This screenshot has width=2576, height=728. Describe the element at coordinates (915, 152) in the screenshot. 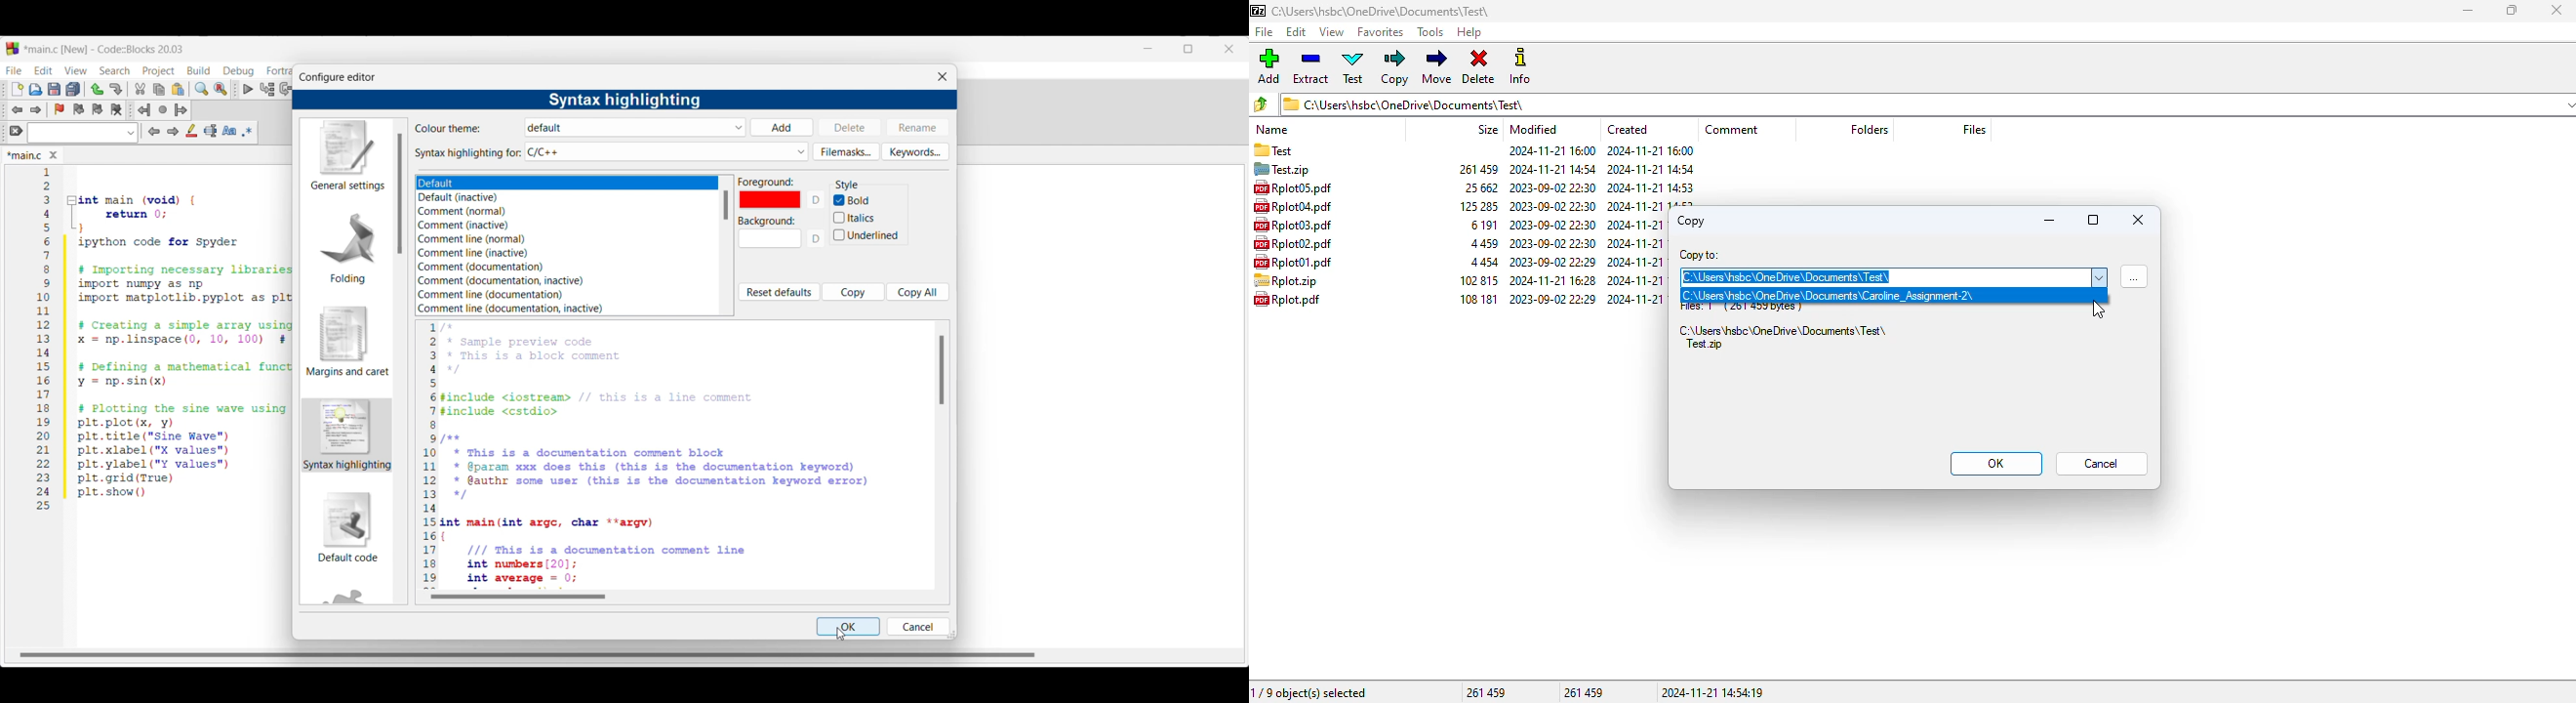

I see `Keywords` at that location.